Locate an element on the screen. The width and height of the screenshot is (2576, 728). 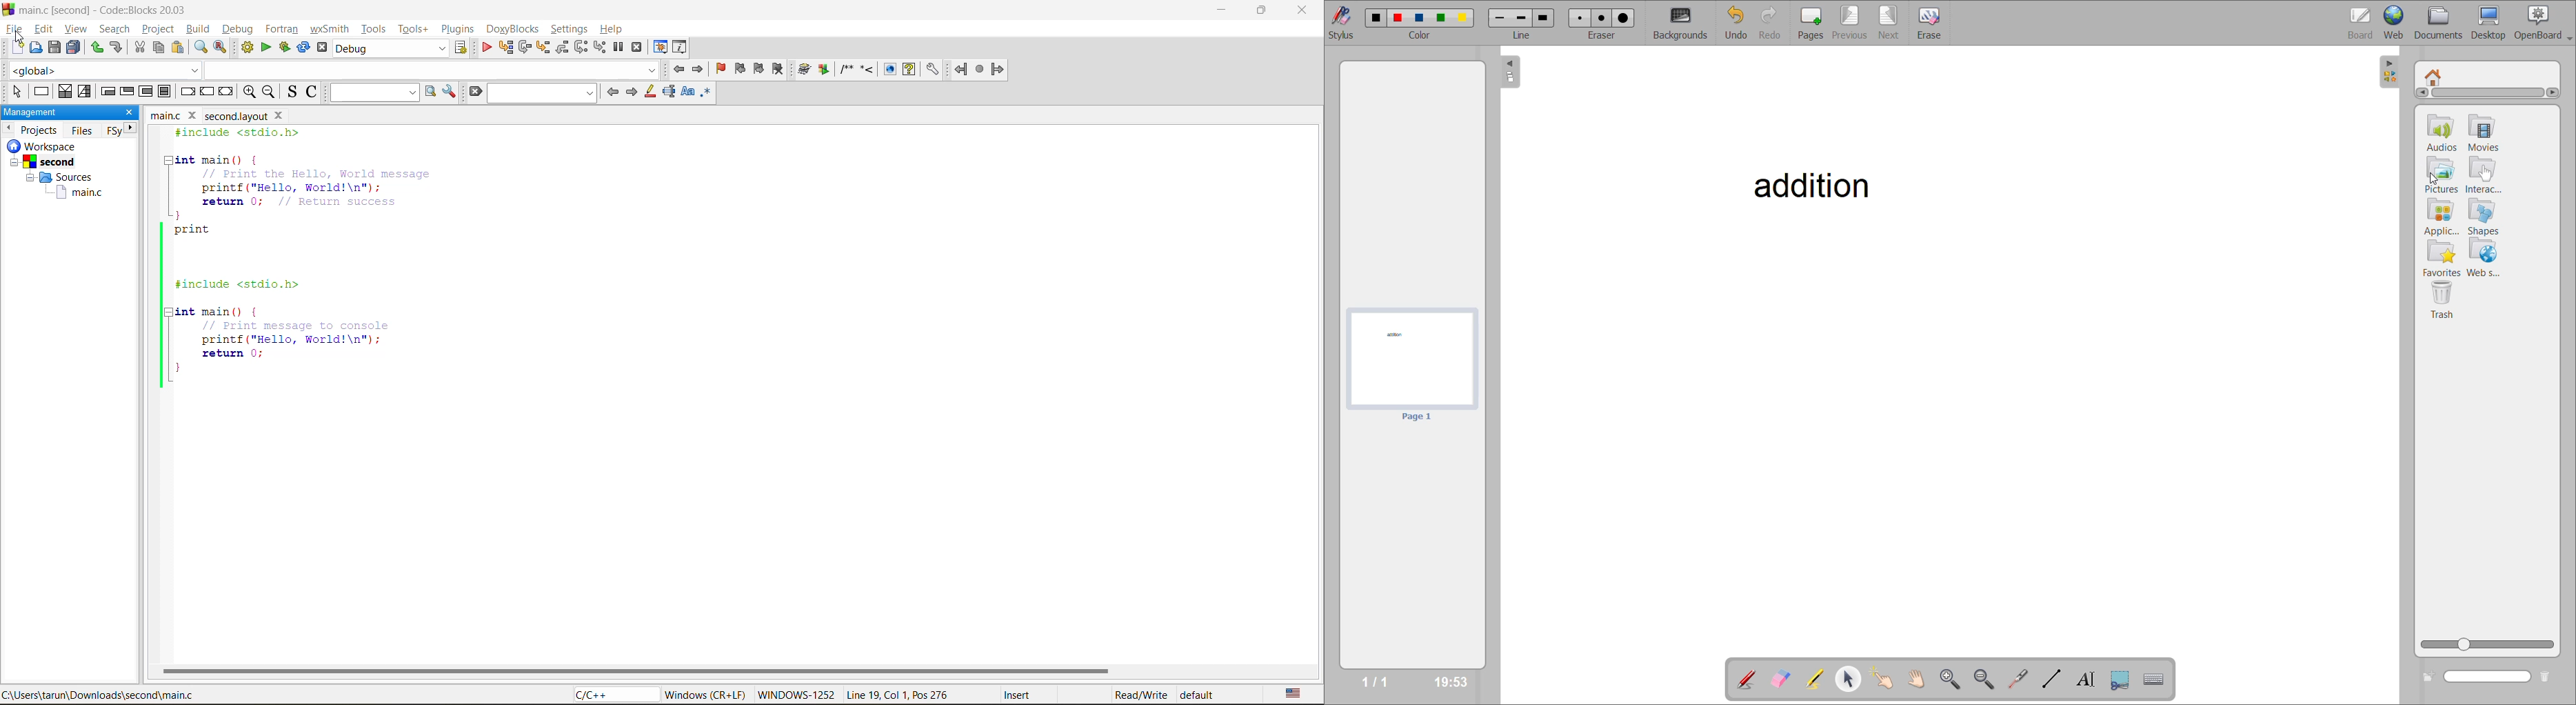
block instruction is located at coordinates (165, 92).